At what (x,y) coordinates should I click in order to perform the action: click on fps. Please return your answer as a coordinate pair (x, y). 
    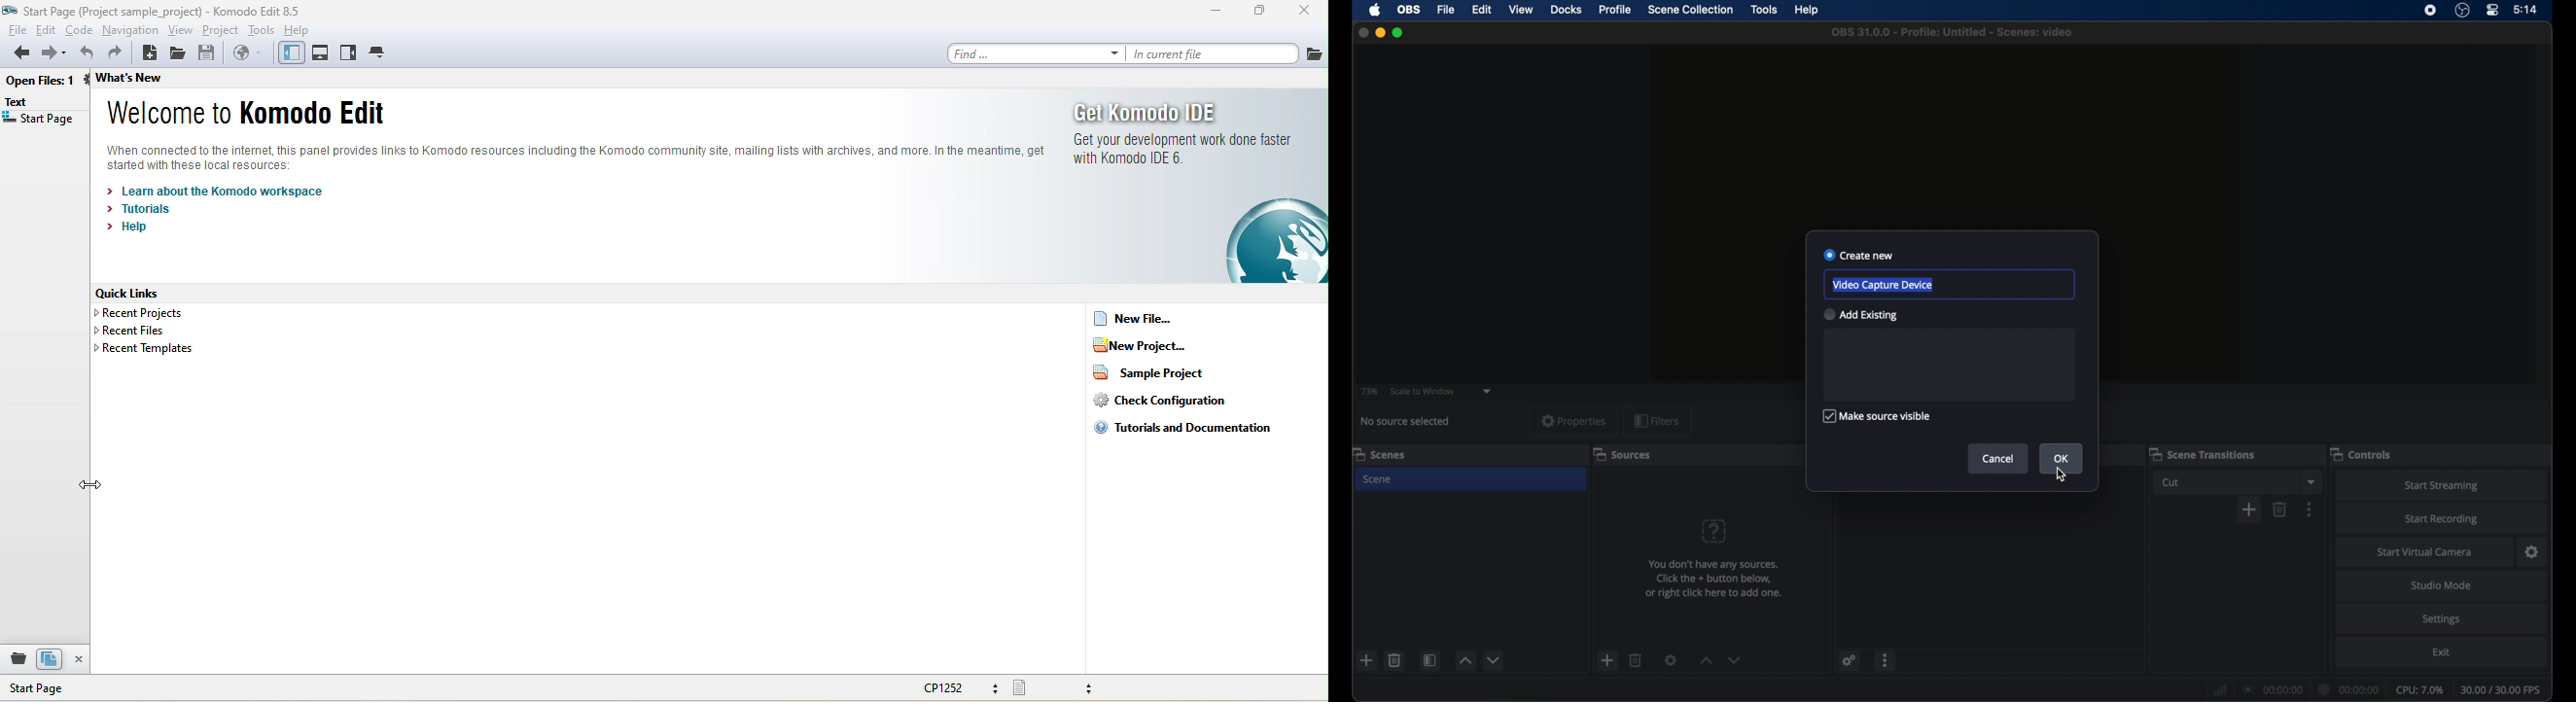
    Looking at the image, I should click on (2502, 690).